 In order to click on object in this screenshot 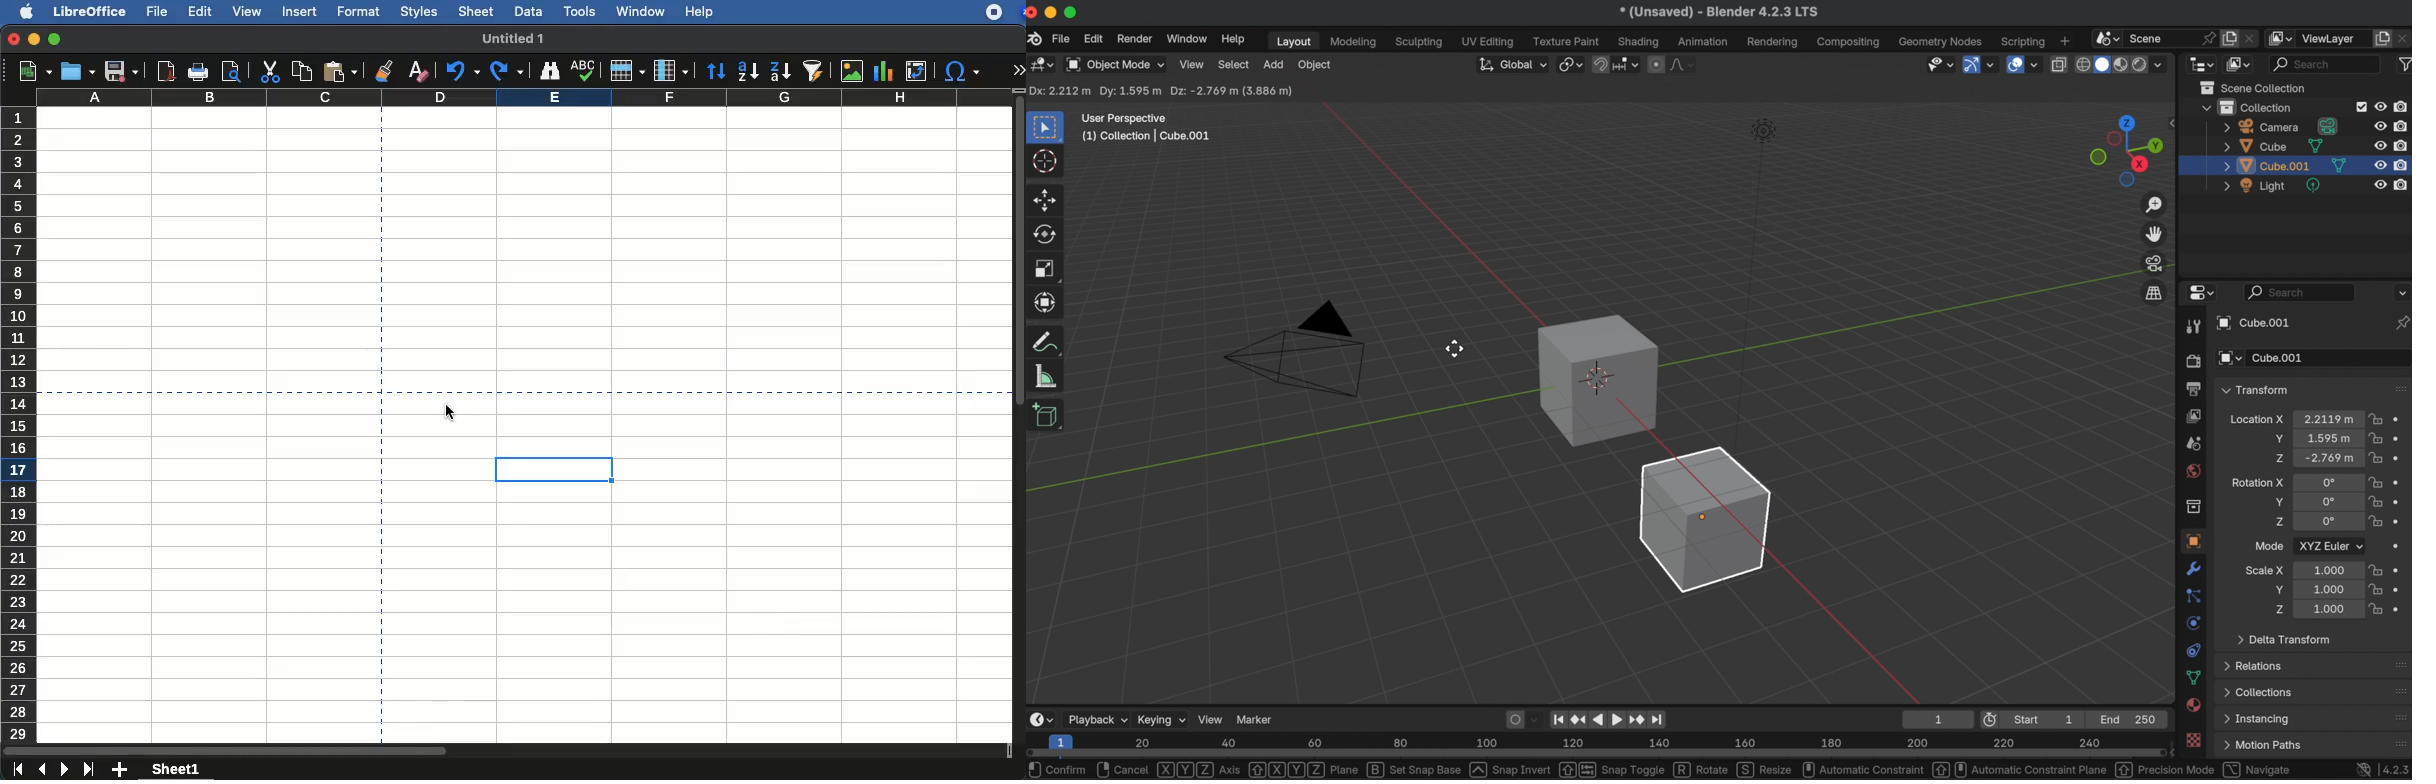, I will do `click(2192, 541)`.